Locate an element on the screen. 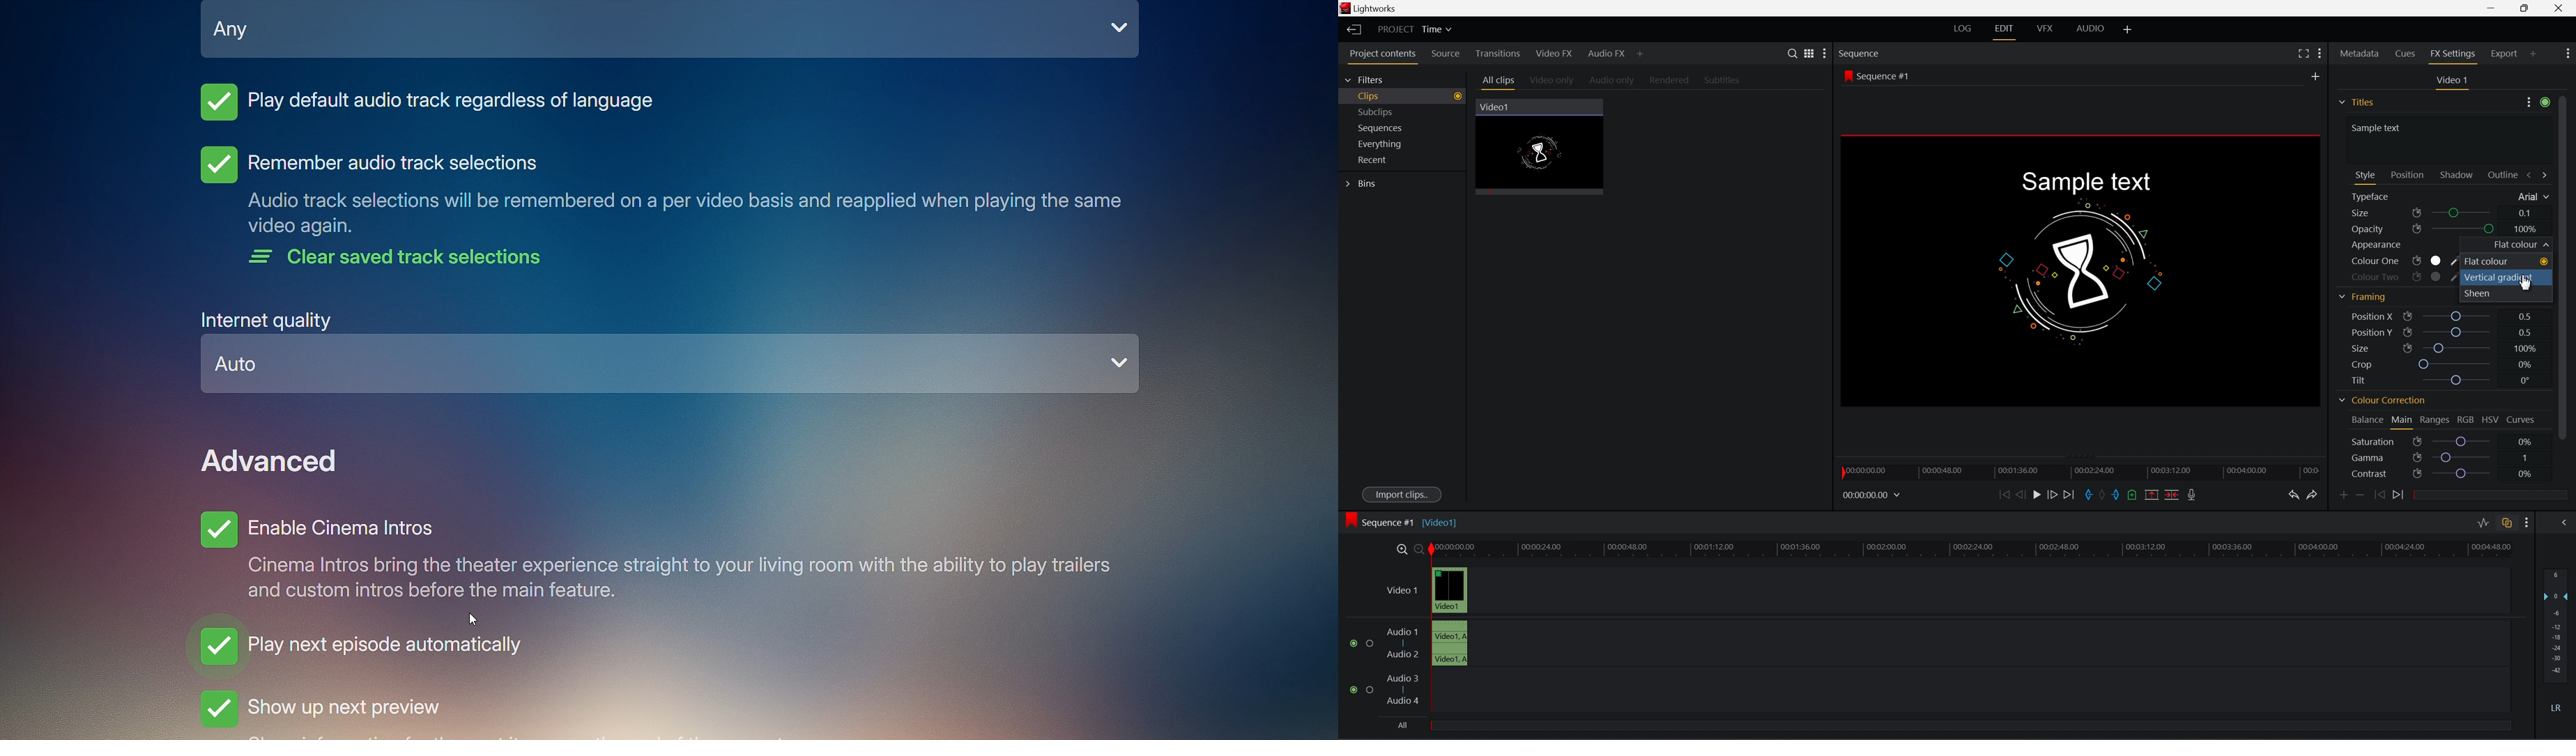 The width and height of the screenshot is (2576, 756). position y is located at coordinates (2378, 332).